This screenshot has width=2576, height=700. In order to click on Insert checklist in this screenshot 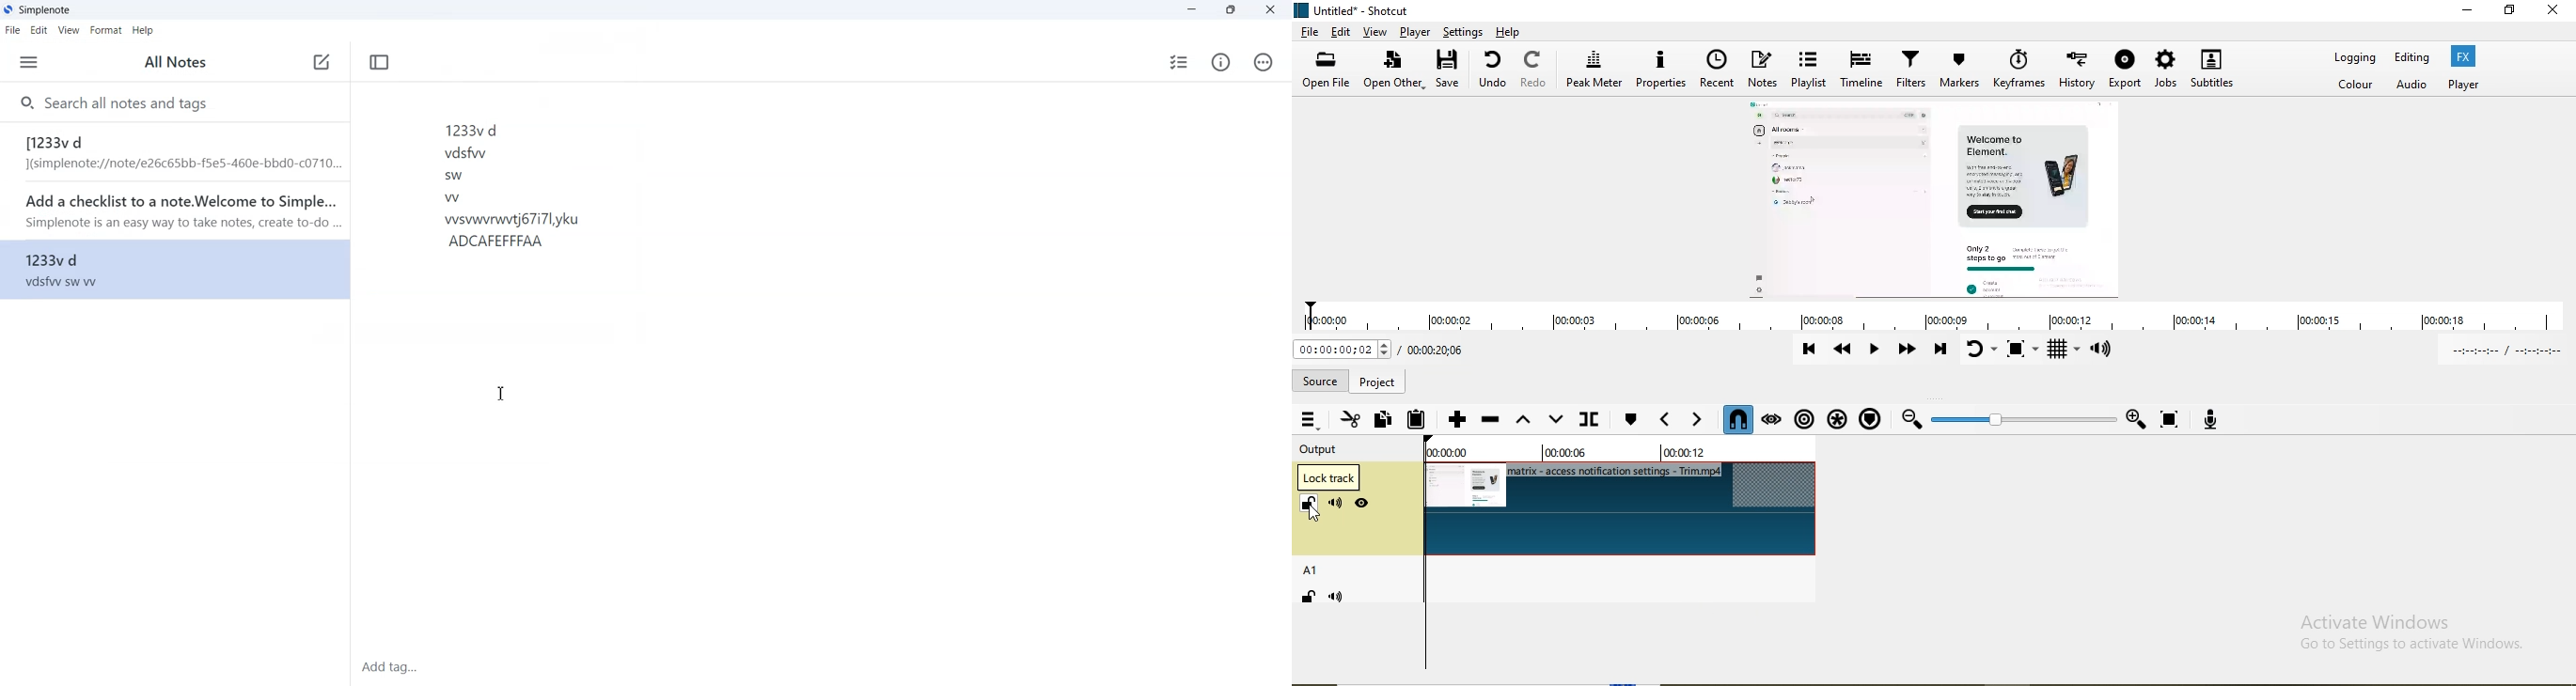, I will do `click(1177, 63)`.